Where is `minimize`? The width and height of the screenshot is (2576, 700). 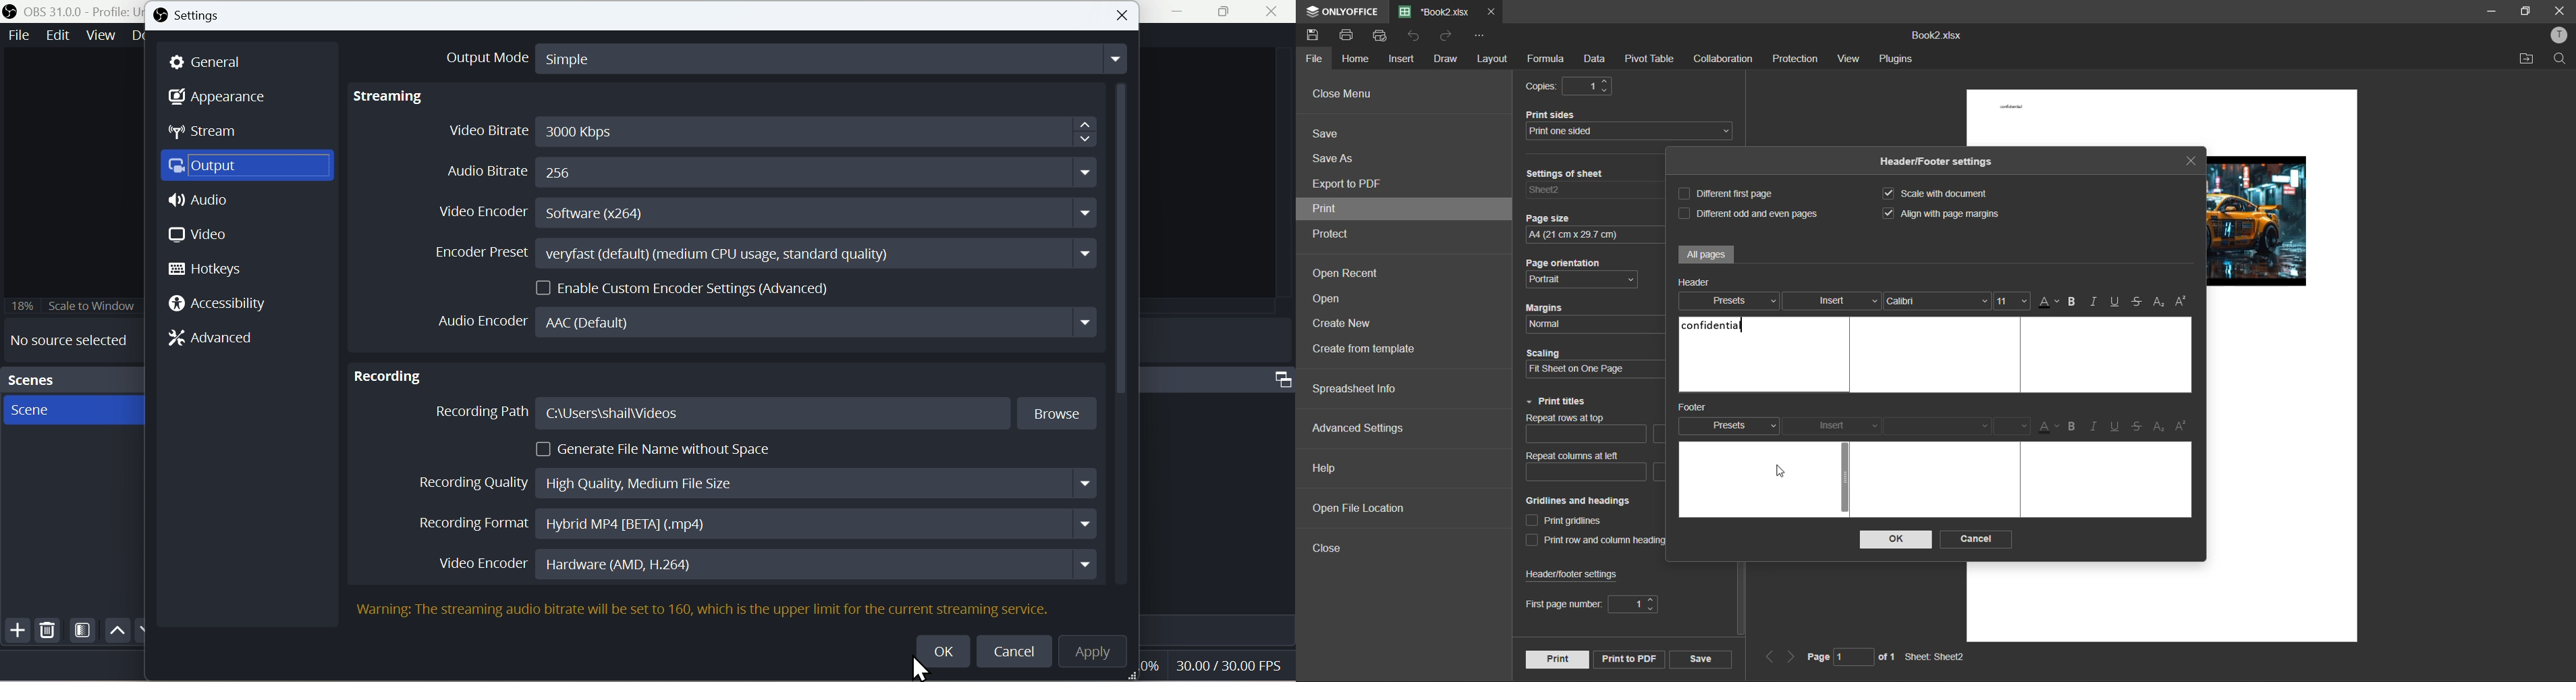 minimize is located at coordinates (2489, 11).